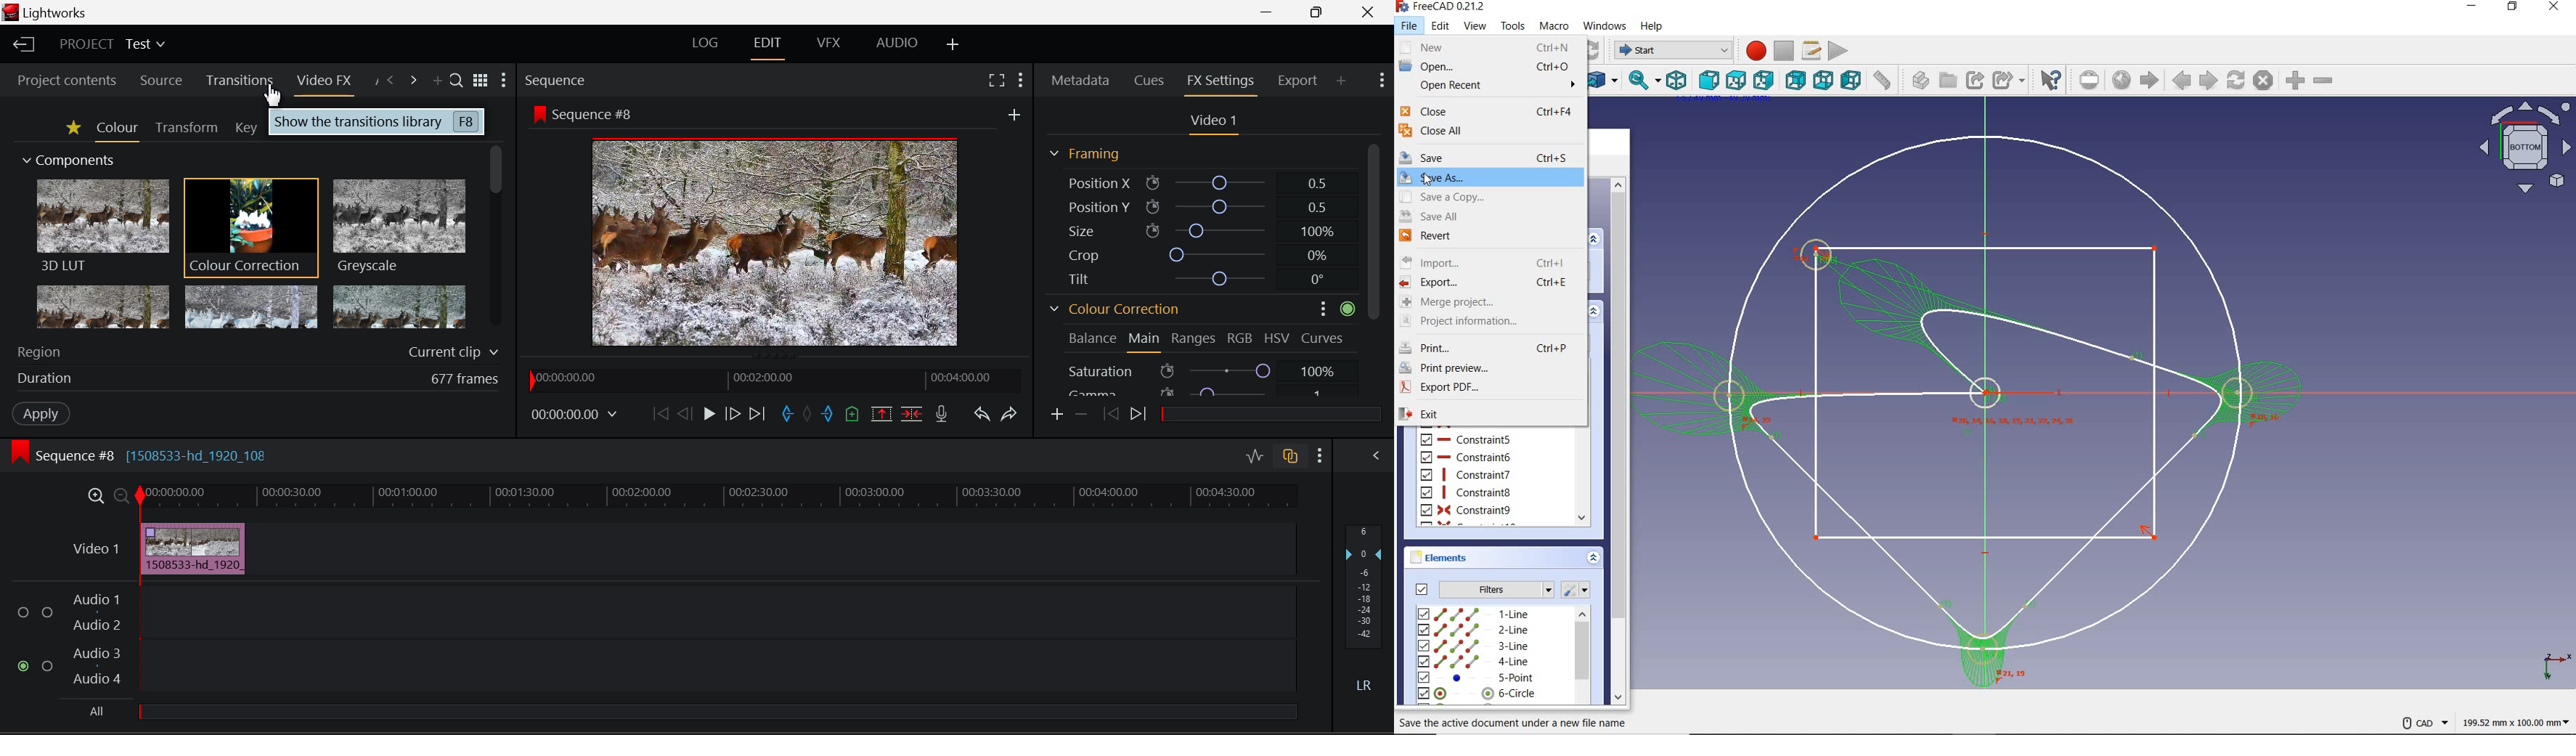 This screenshot has width=2576, height=756. What do you see at coordinates (99, 681) in the screenshot?
I see `Audio 4` at bounding box center [99, 681].